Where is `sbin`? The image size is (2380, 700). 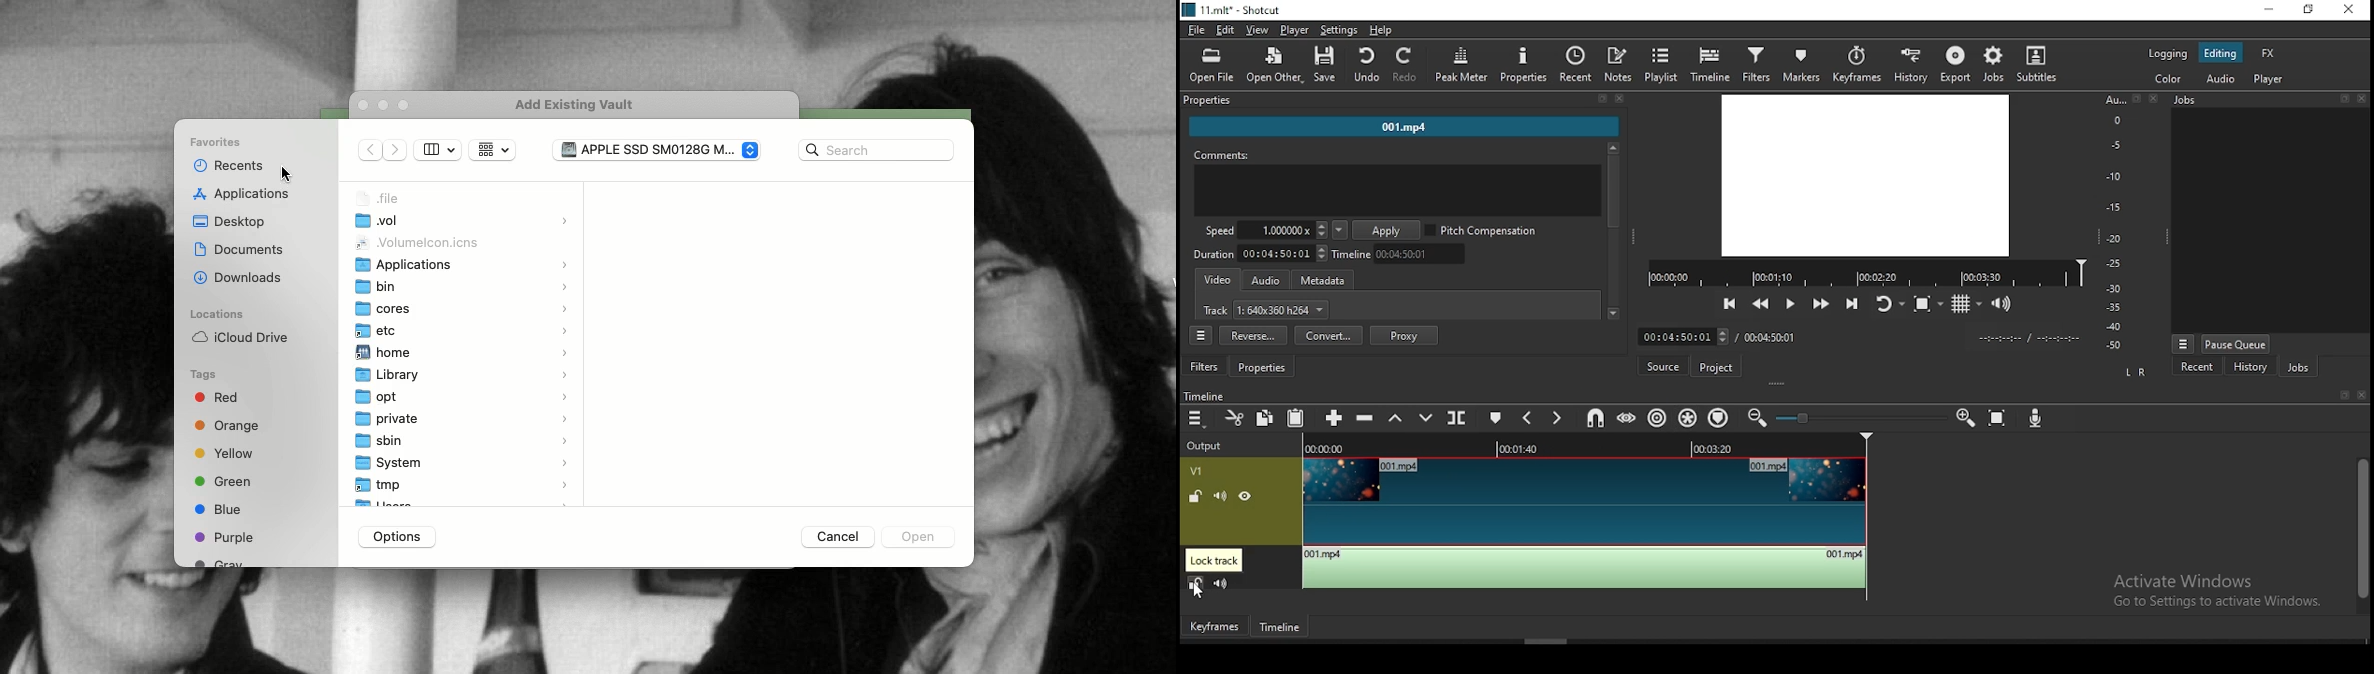 sbin is located at coordinates (465, 440).